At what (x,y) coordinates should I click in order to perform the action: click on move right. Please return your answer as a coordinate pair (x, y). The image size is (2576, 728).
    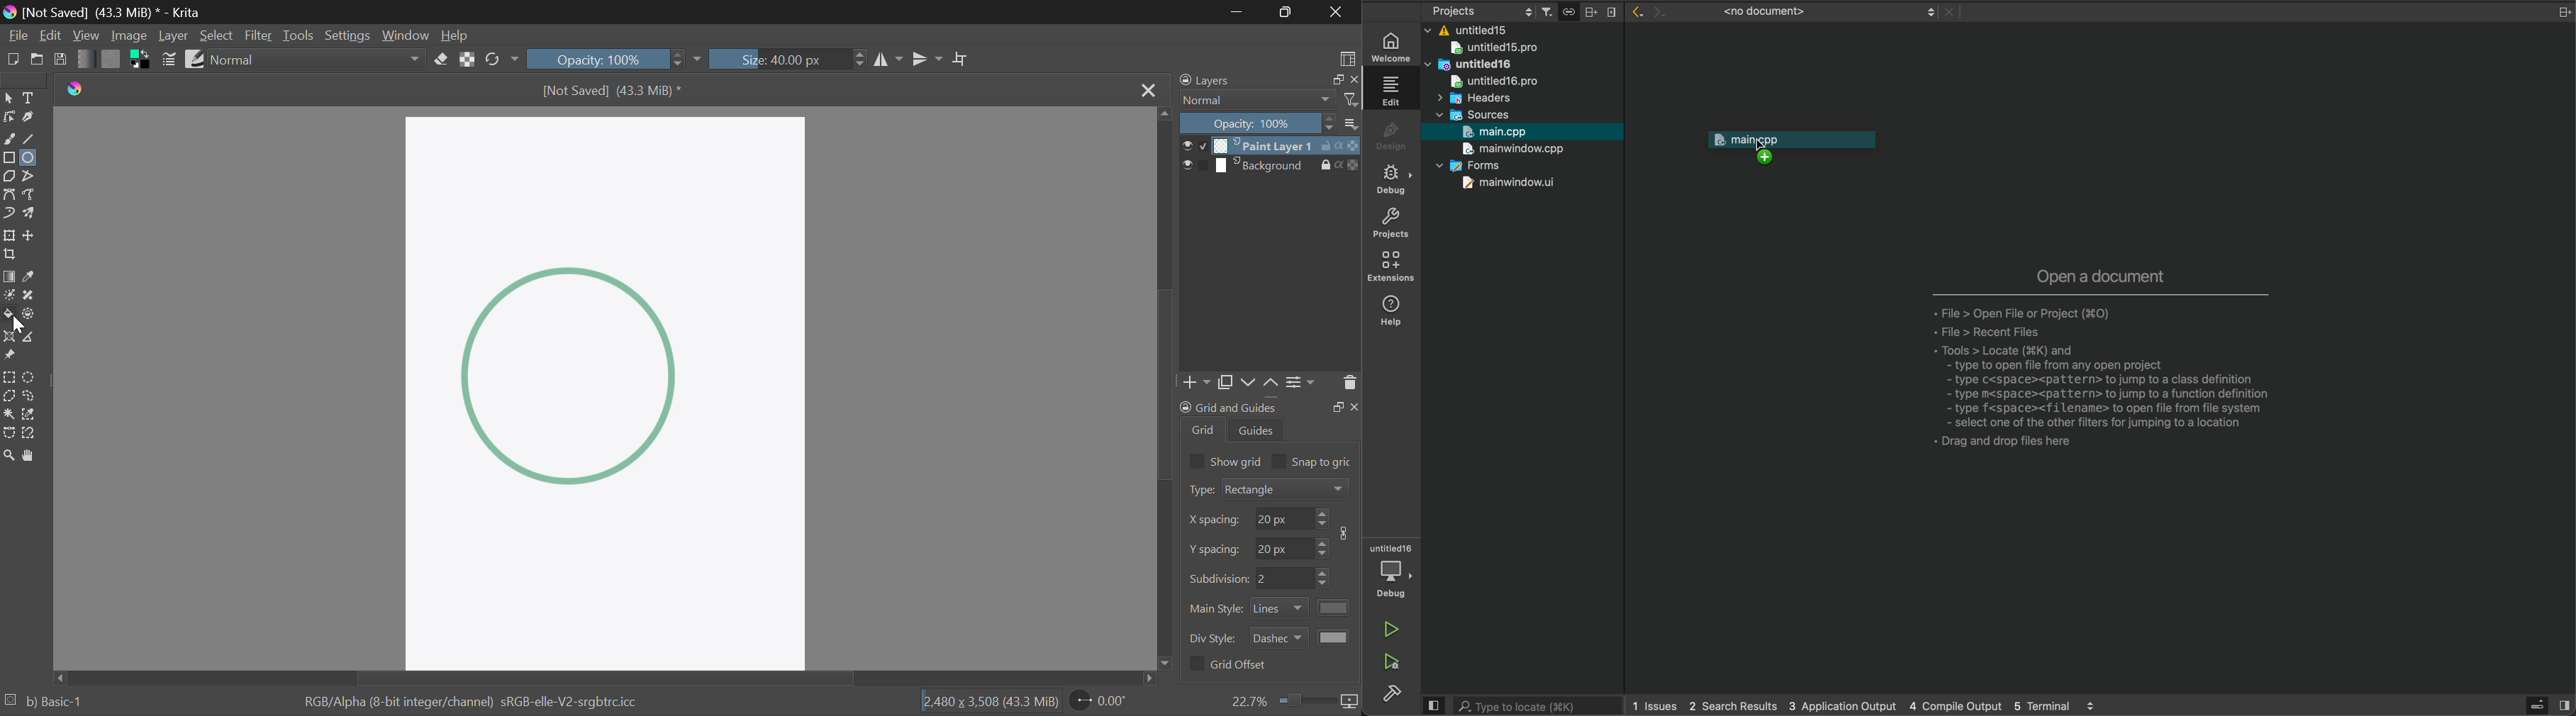
    Looking at the image, I should click on (1152, 678).